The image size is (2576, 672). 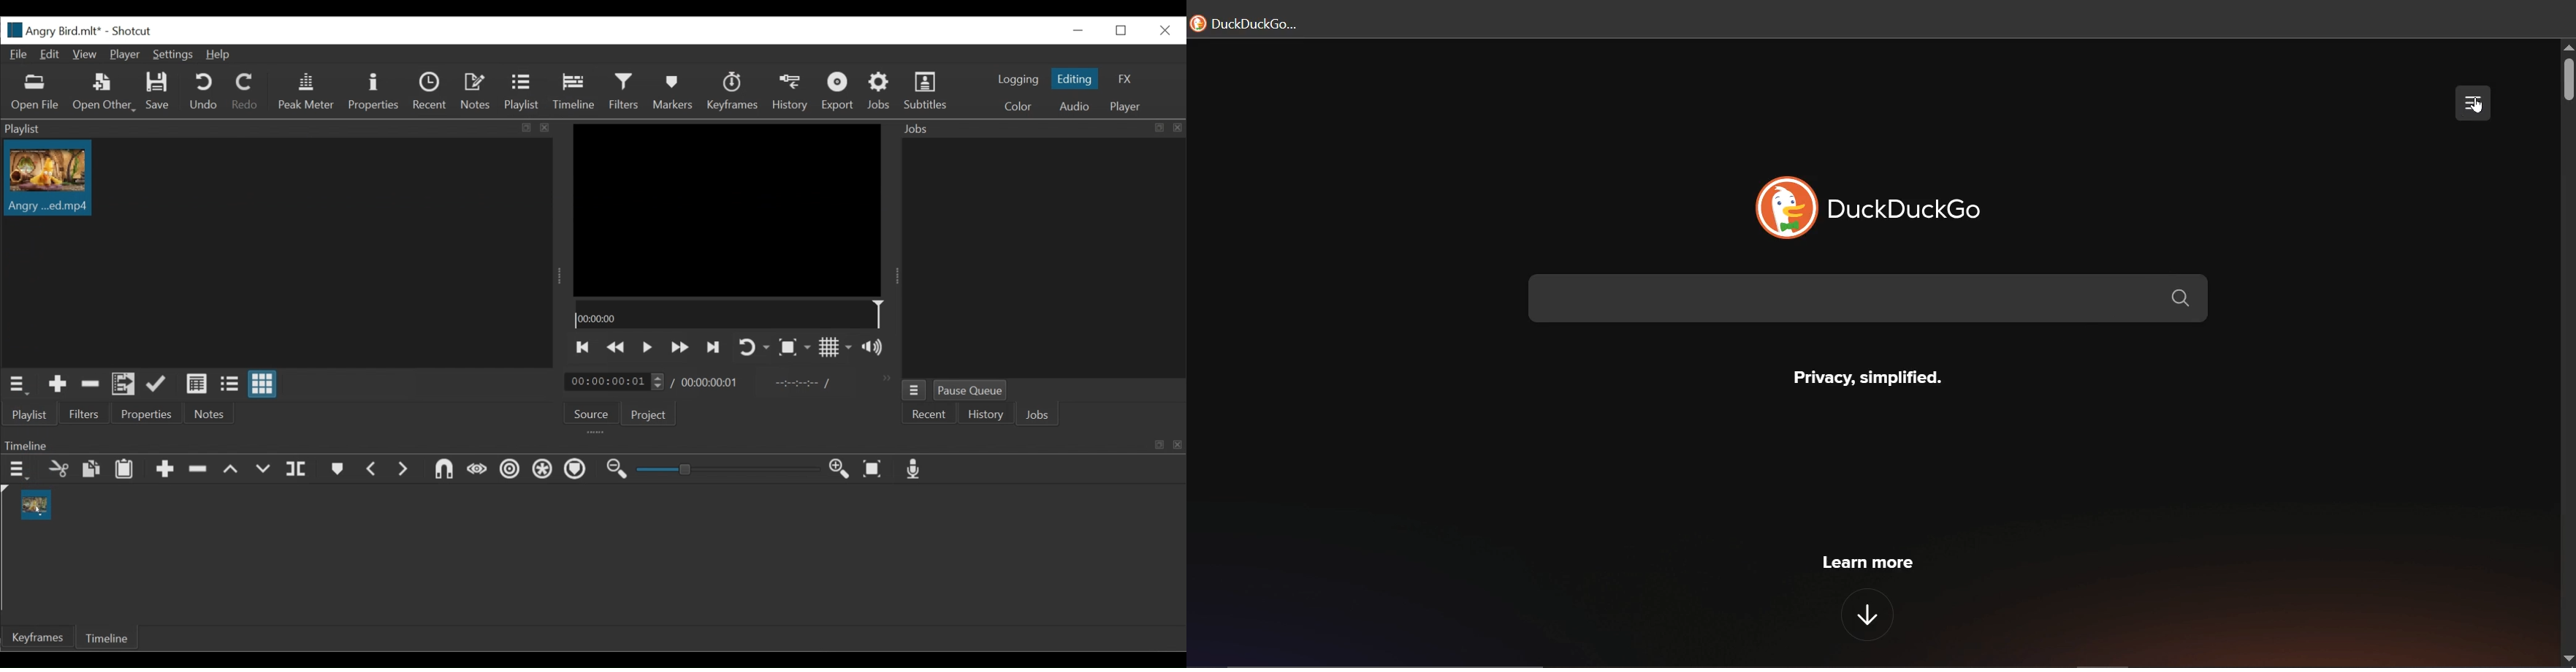 What do you see at coordinates (338, 470) in the screenshot?
I see `Markers` at bounding box center [338, 470].